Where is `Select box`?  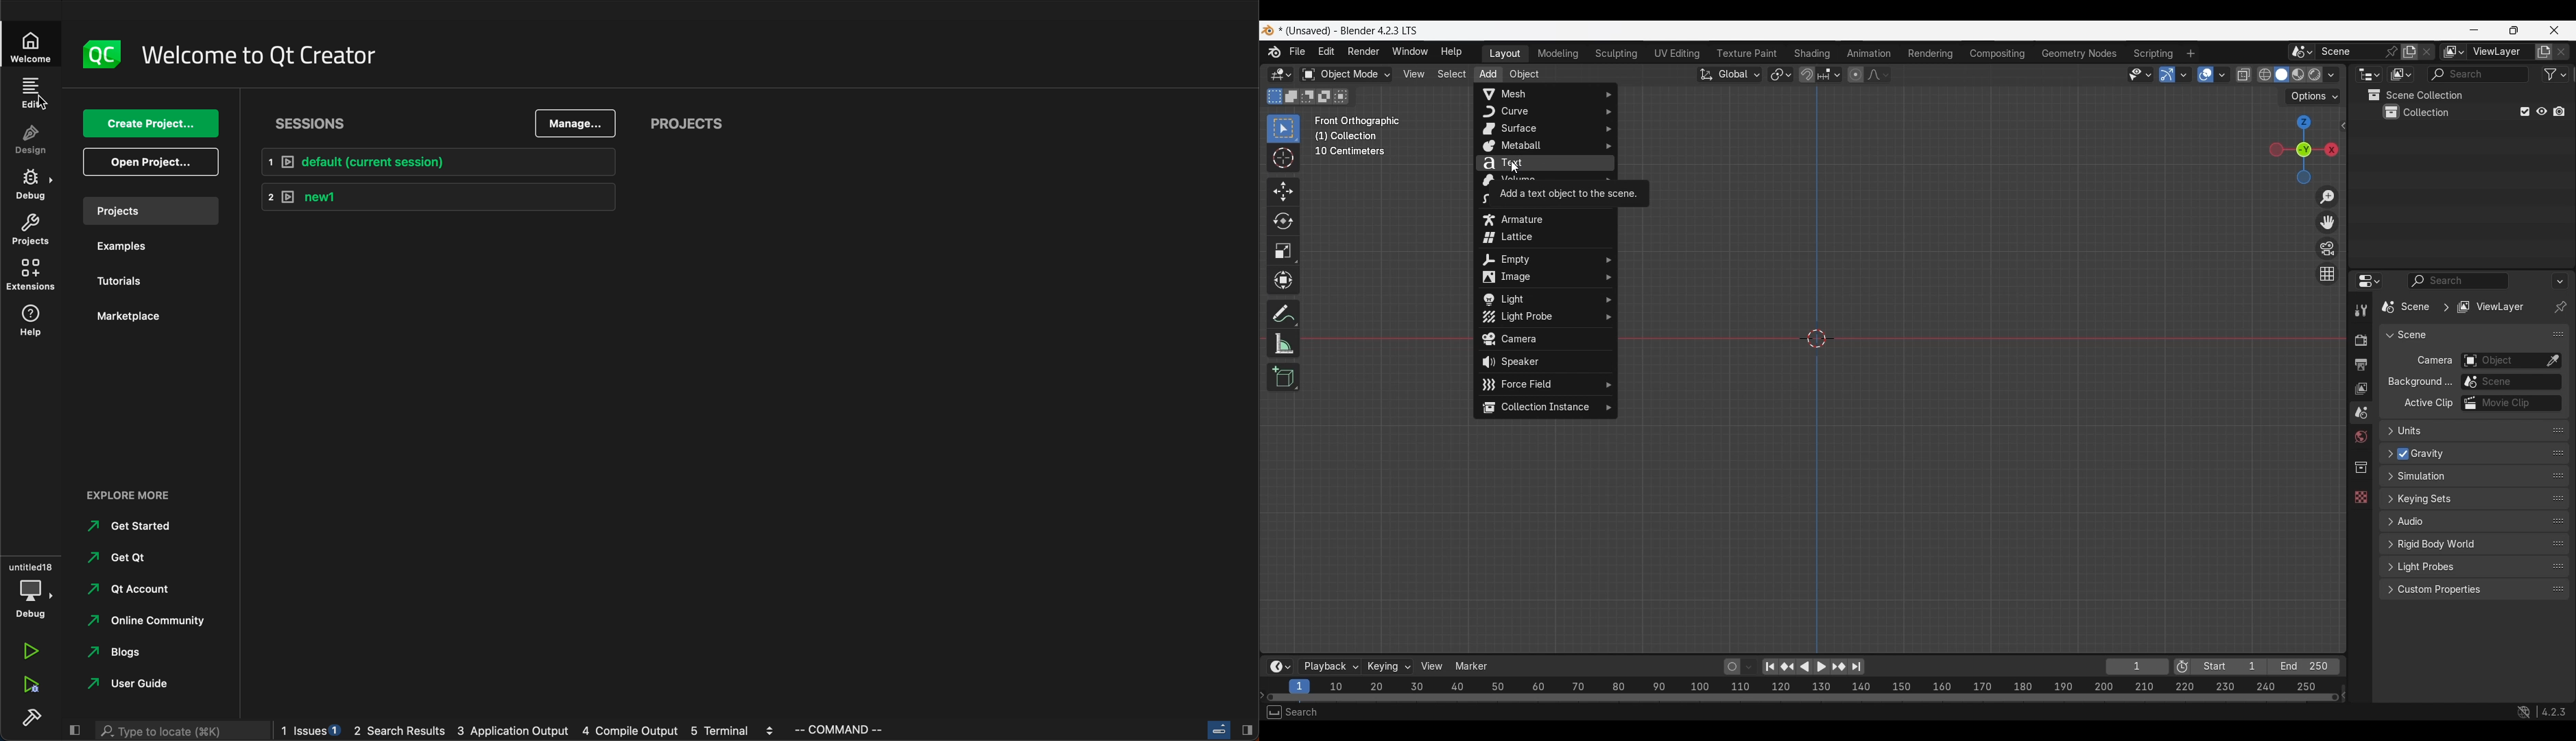 Select box is located at coordinates (1283, 128).